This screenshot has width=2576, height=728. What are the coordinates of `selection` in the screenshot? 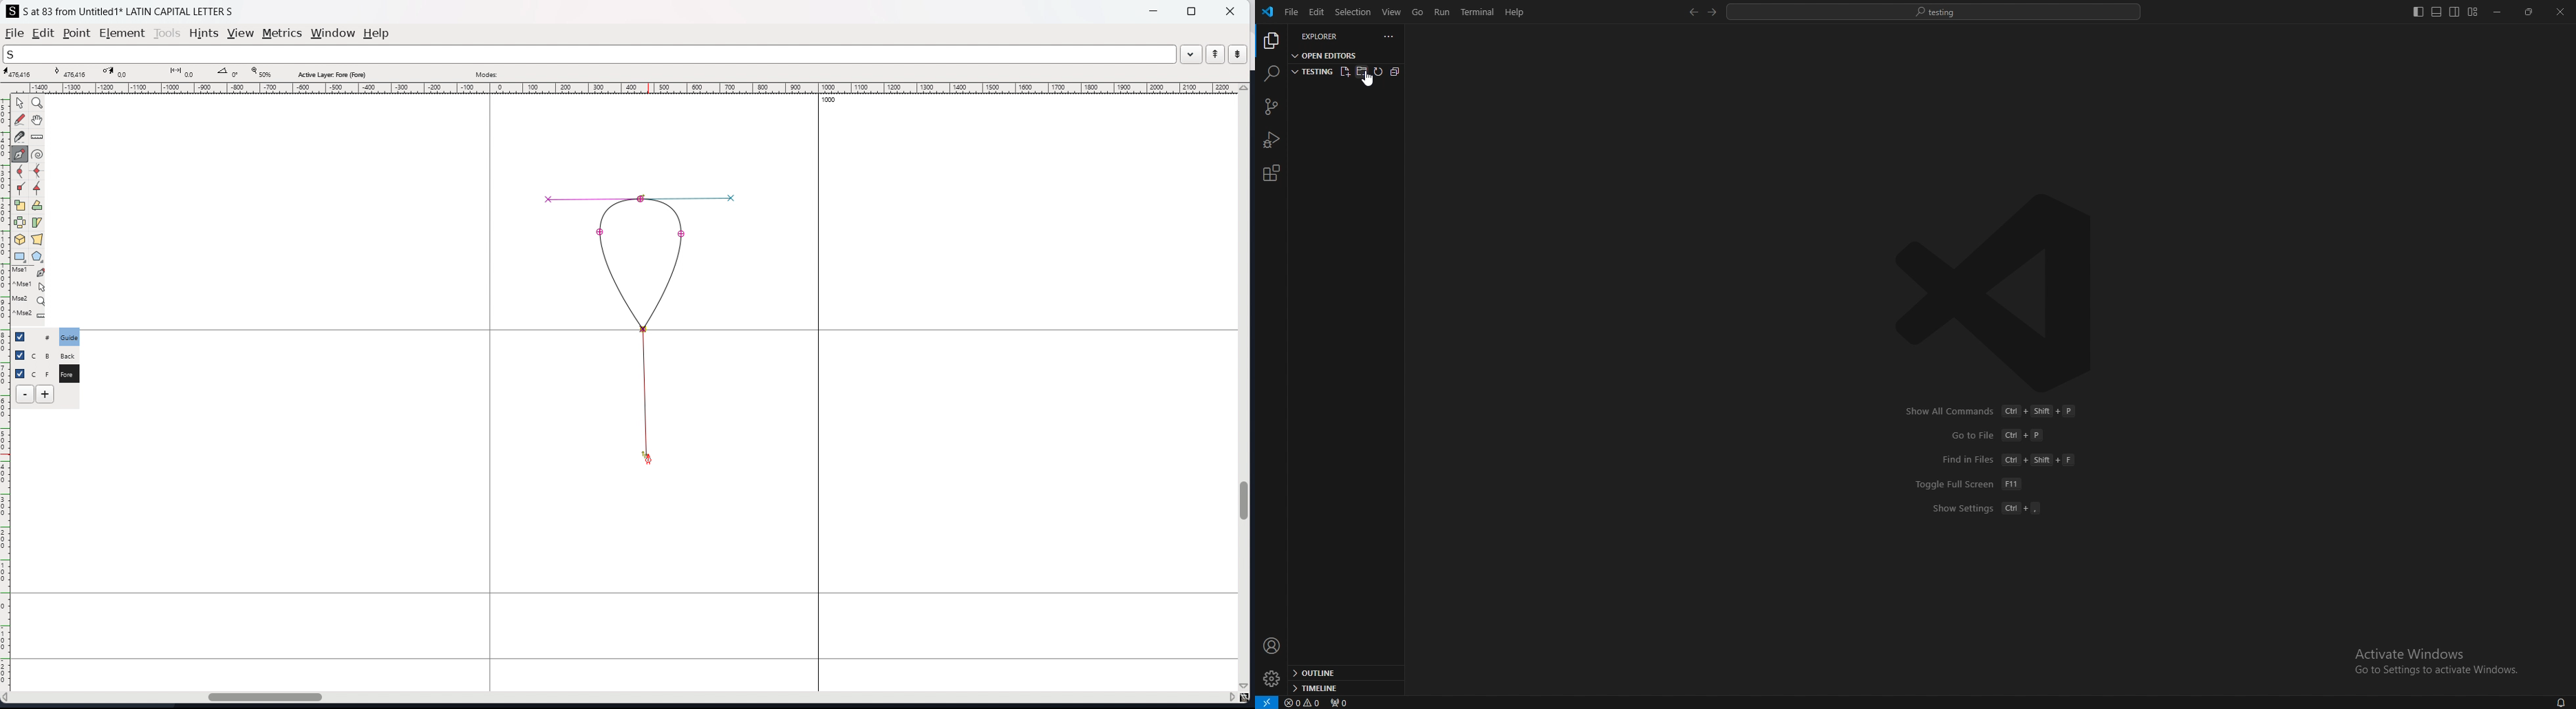 It's located at (1353, 11).